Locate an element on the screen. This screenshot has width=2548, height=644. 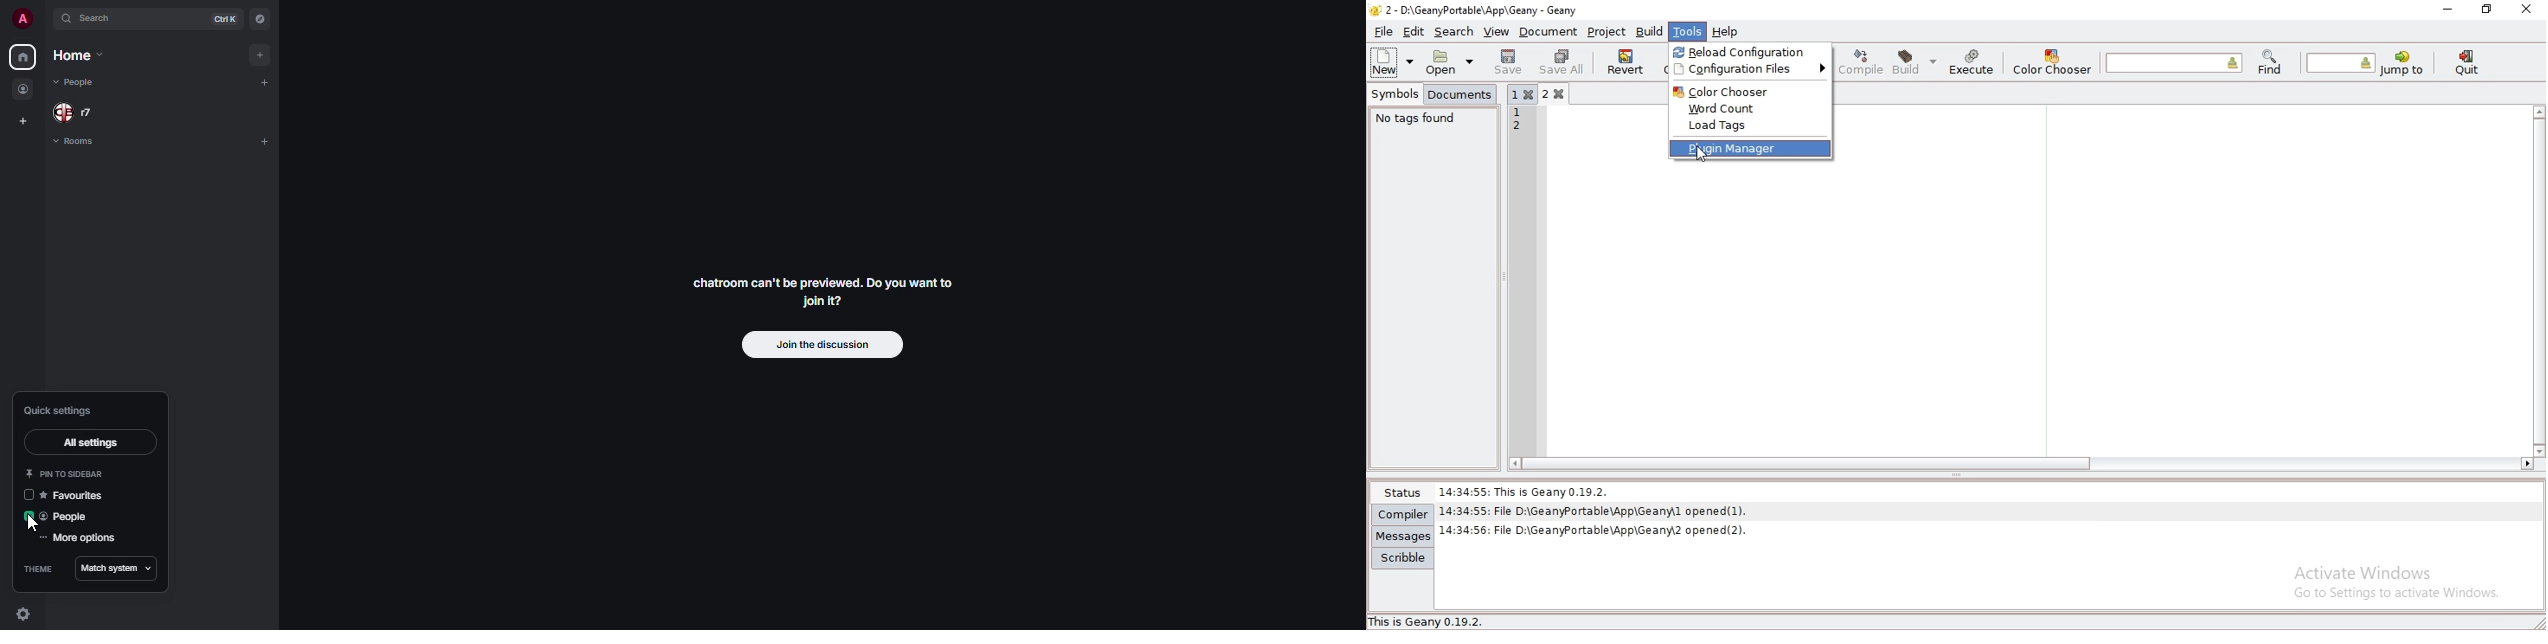
match system is located at coordinates (125, 568).